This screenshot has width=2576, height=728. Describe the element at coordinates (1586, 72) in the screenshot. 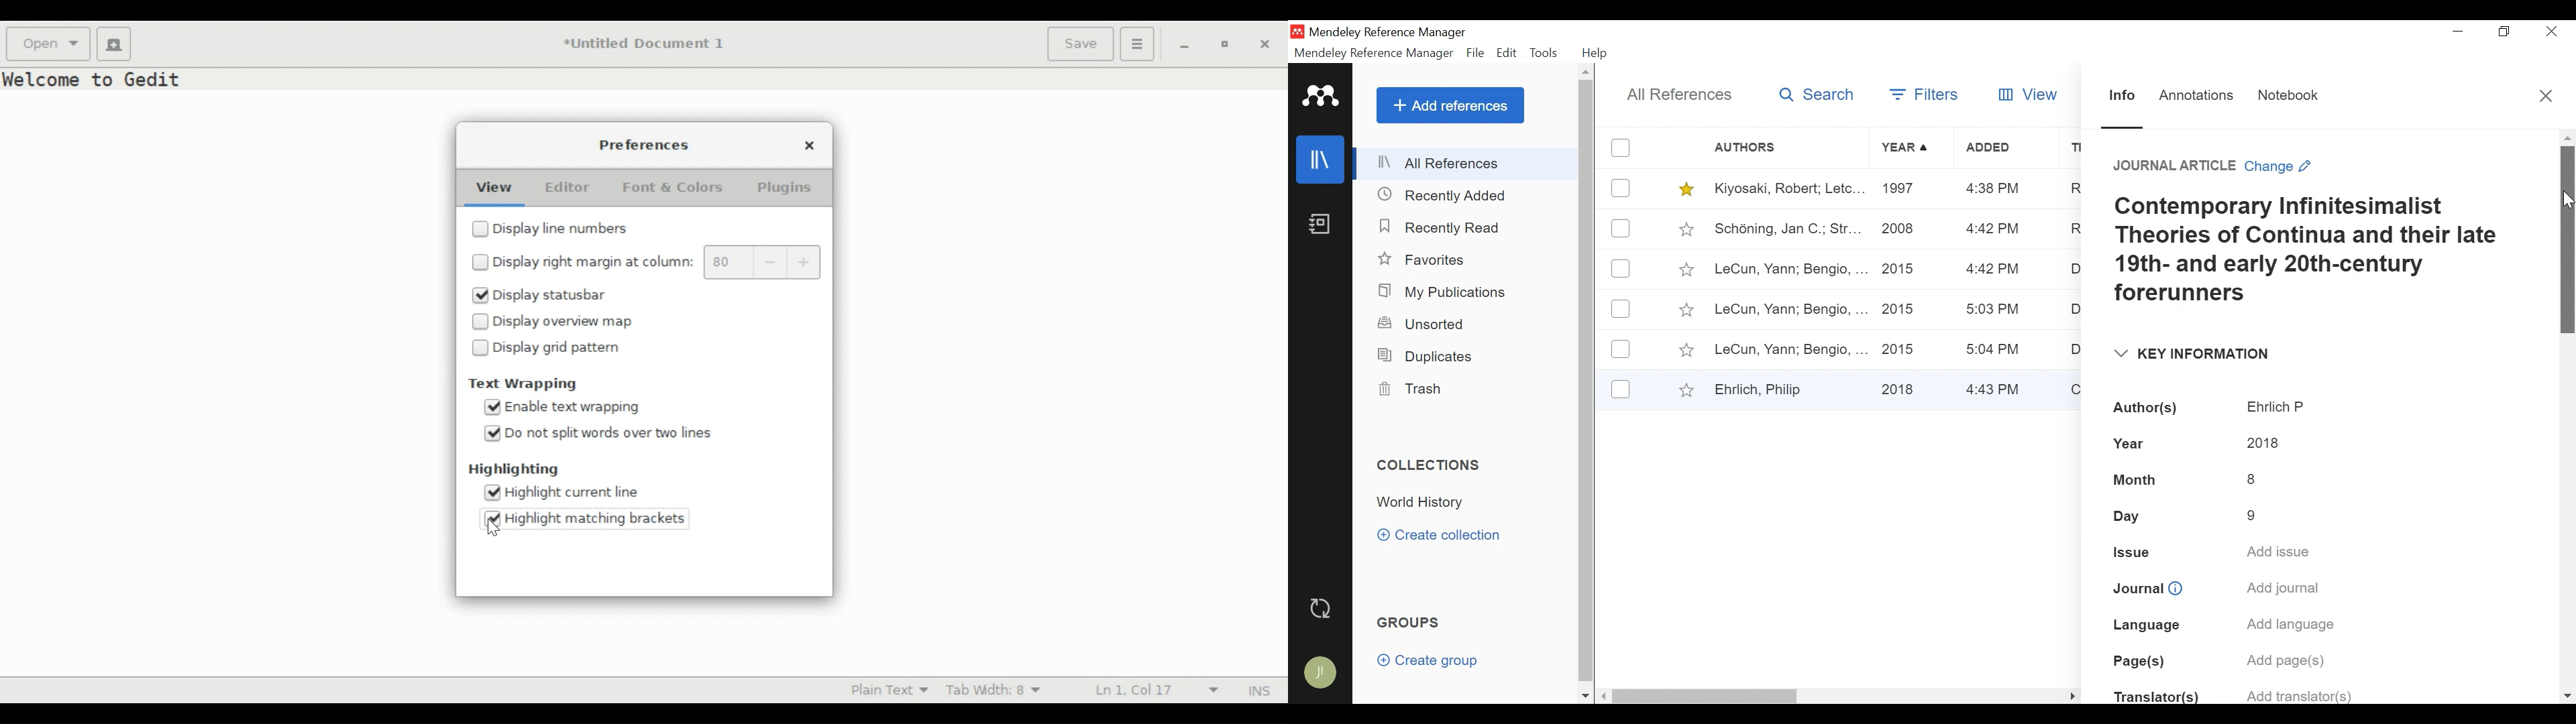

I see `Scroll up` at that location.